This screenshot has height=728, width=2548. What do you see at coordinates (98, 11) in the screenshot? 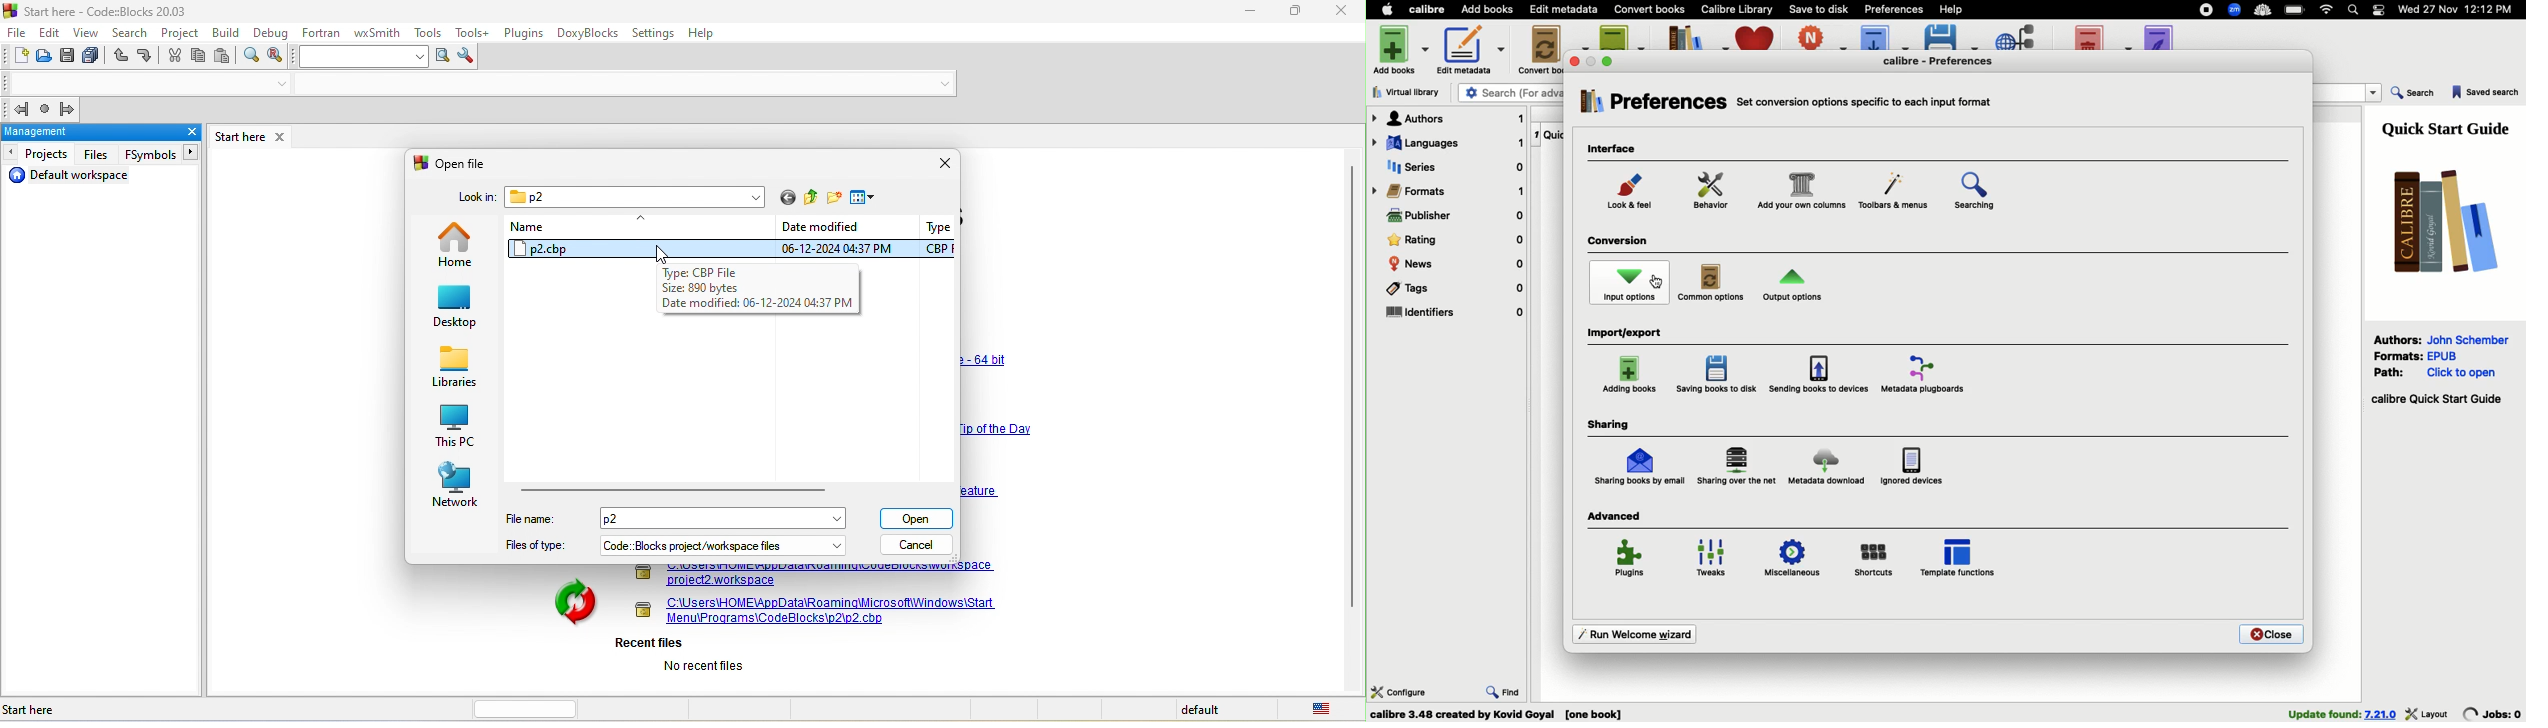
I see `title` at bounding box center [98, 11].